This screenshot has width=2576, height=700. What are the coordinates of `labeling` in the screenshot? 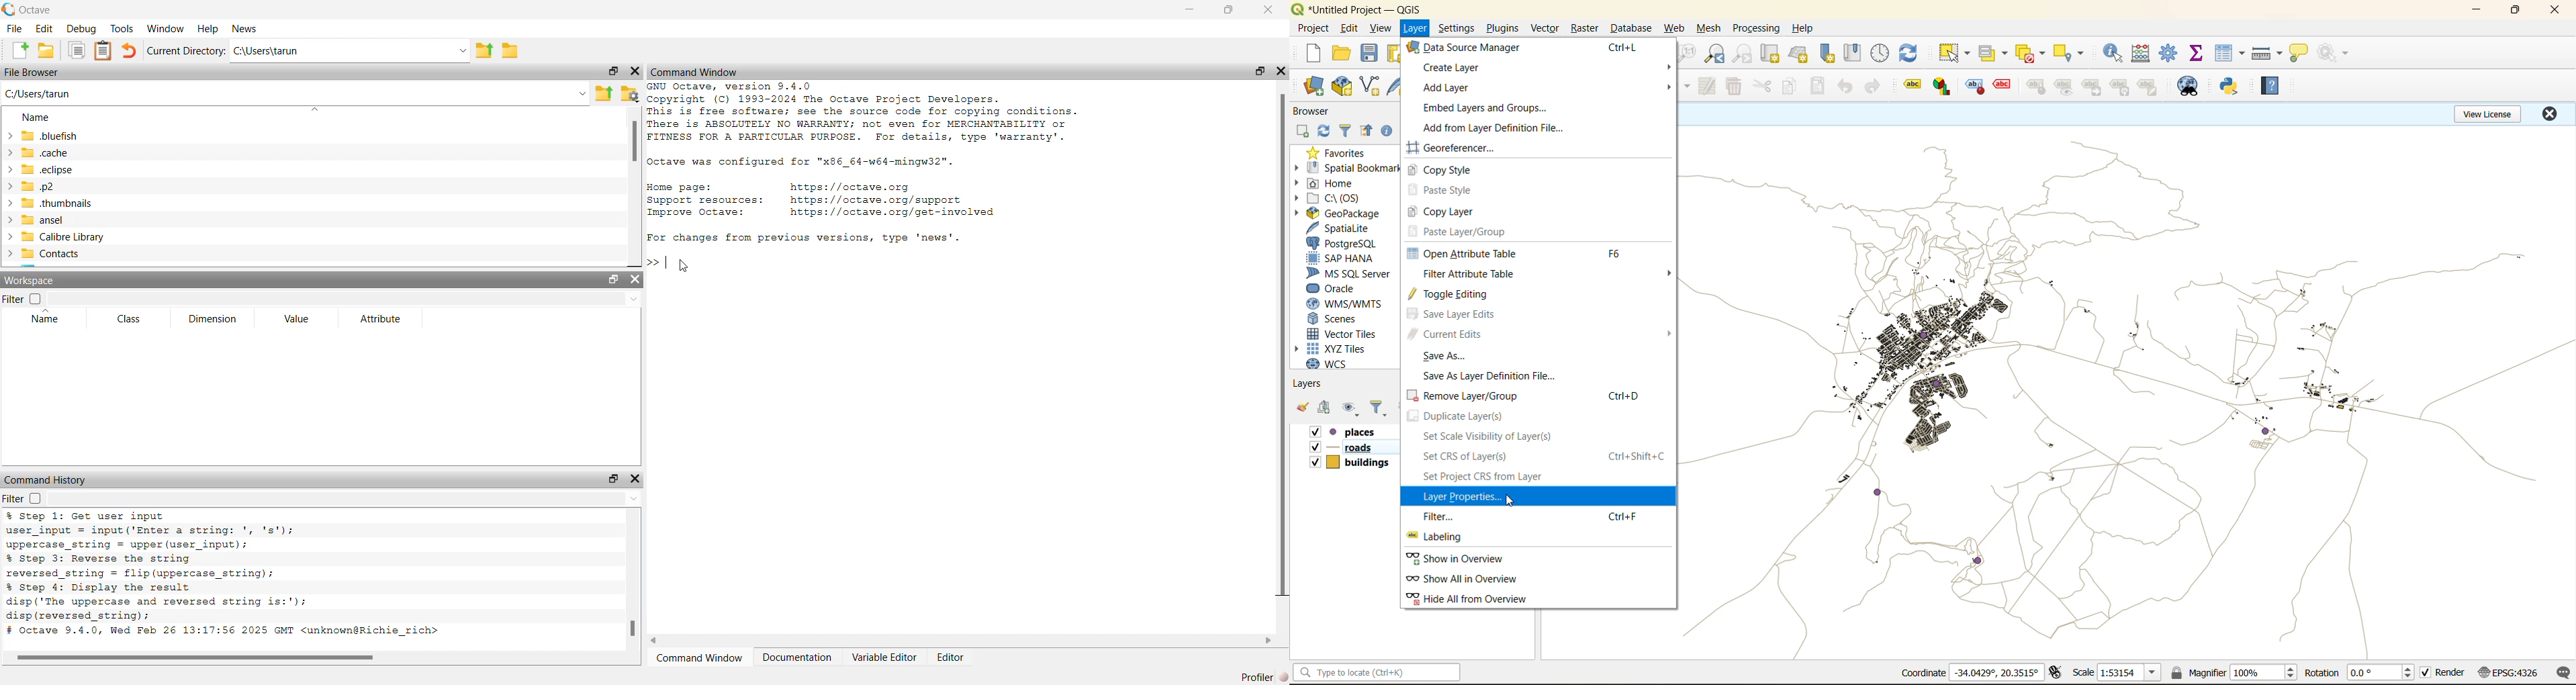 It's located at (1445, 537).